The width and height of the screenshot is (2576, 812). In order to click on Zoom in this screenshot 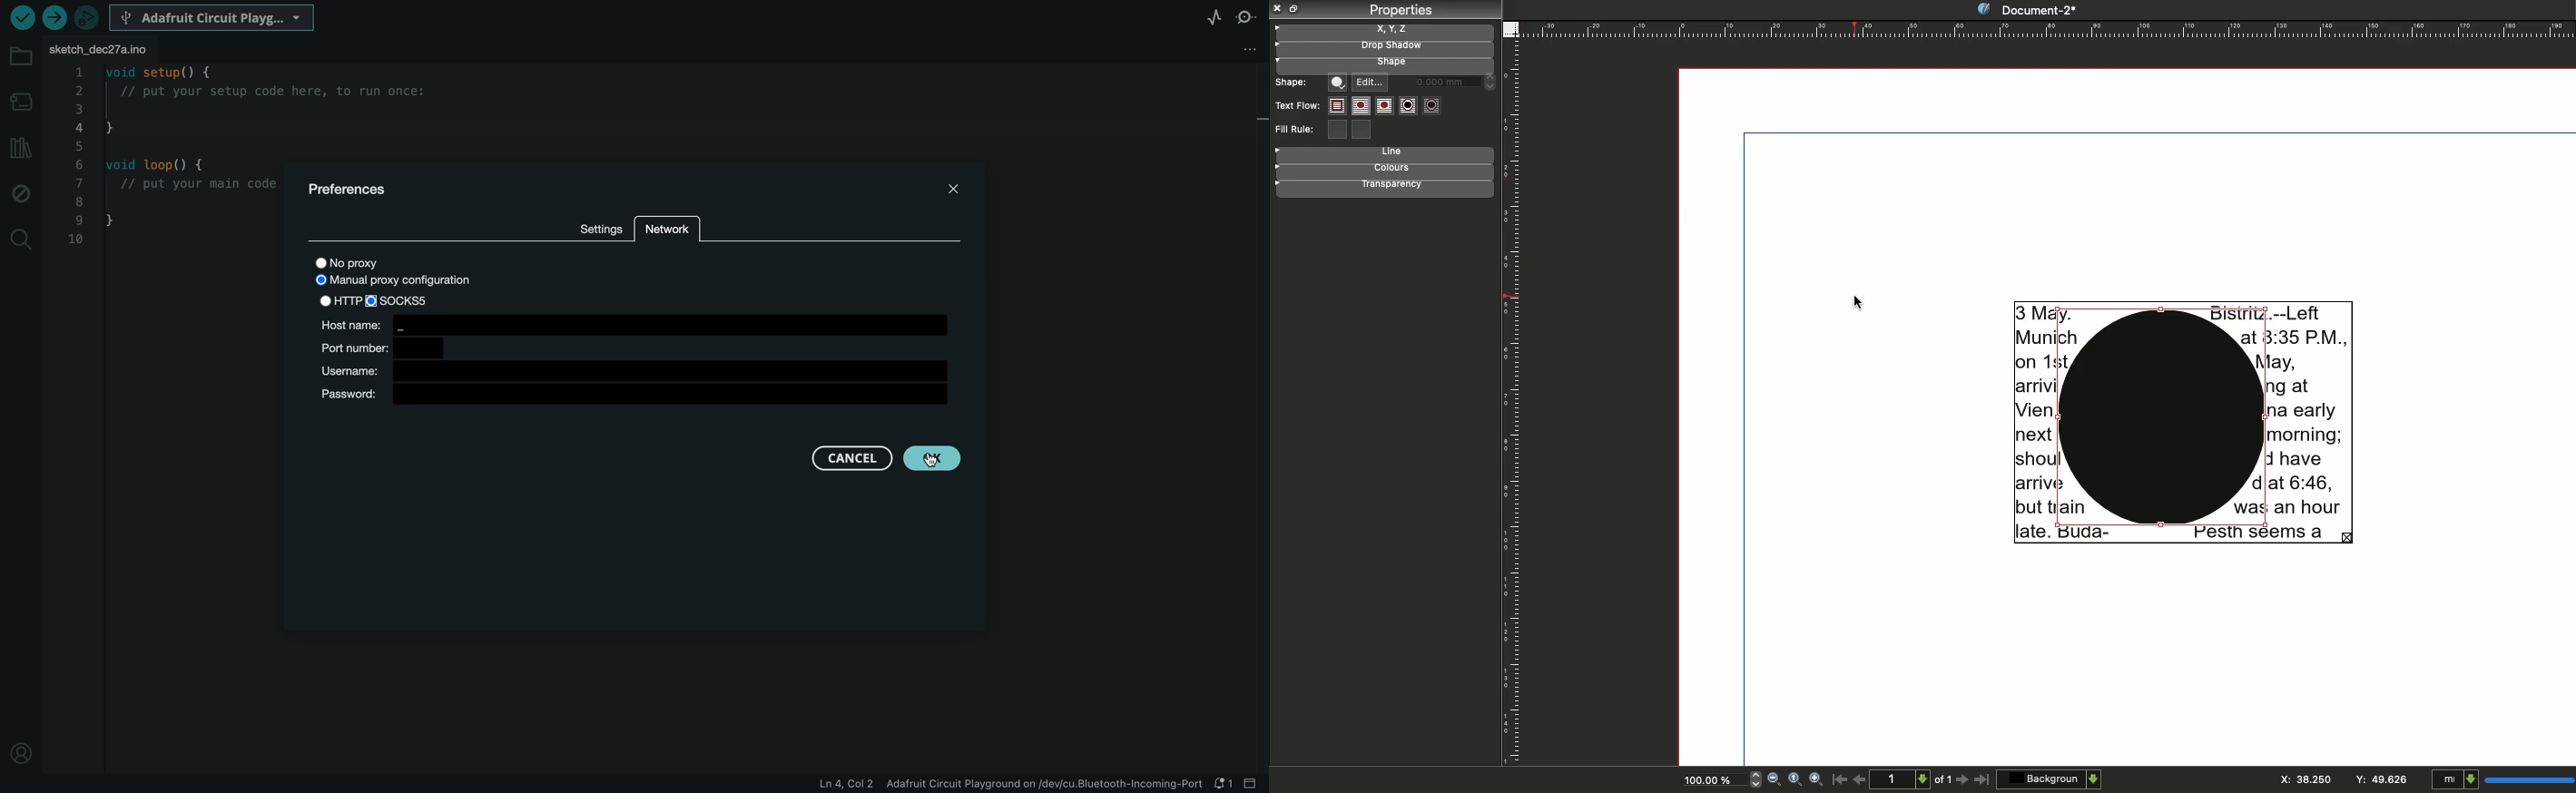, I will do `click(1794, 781)`.